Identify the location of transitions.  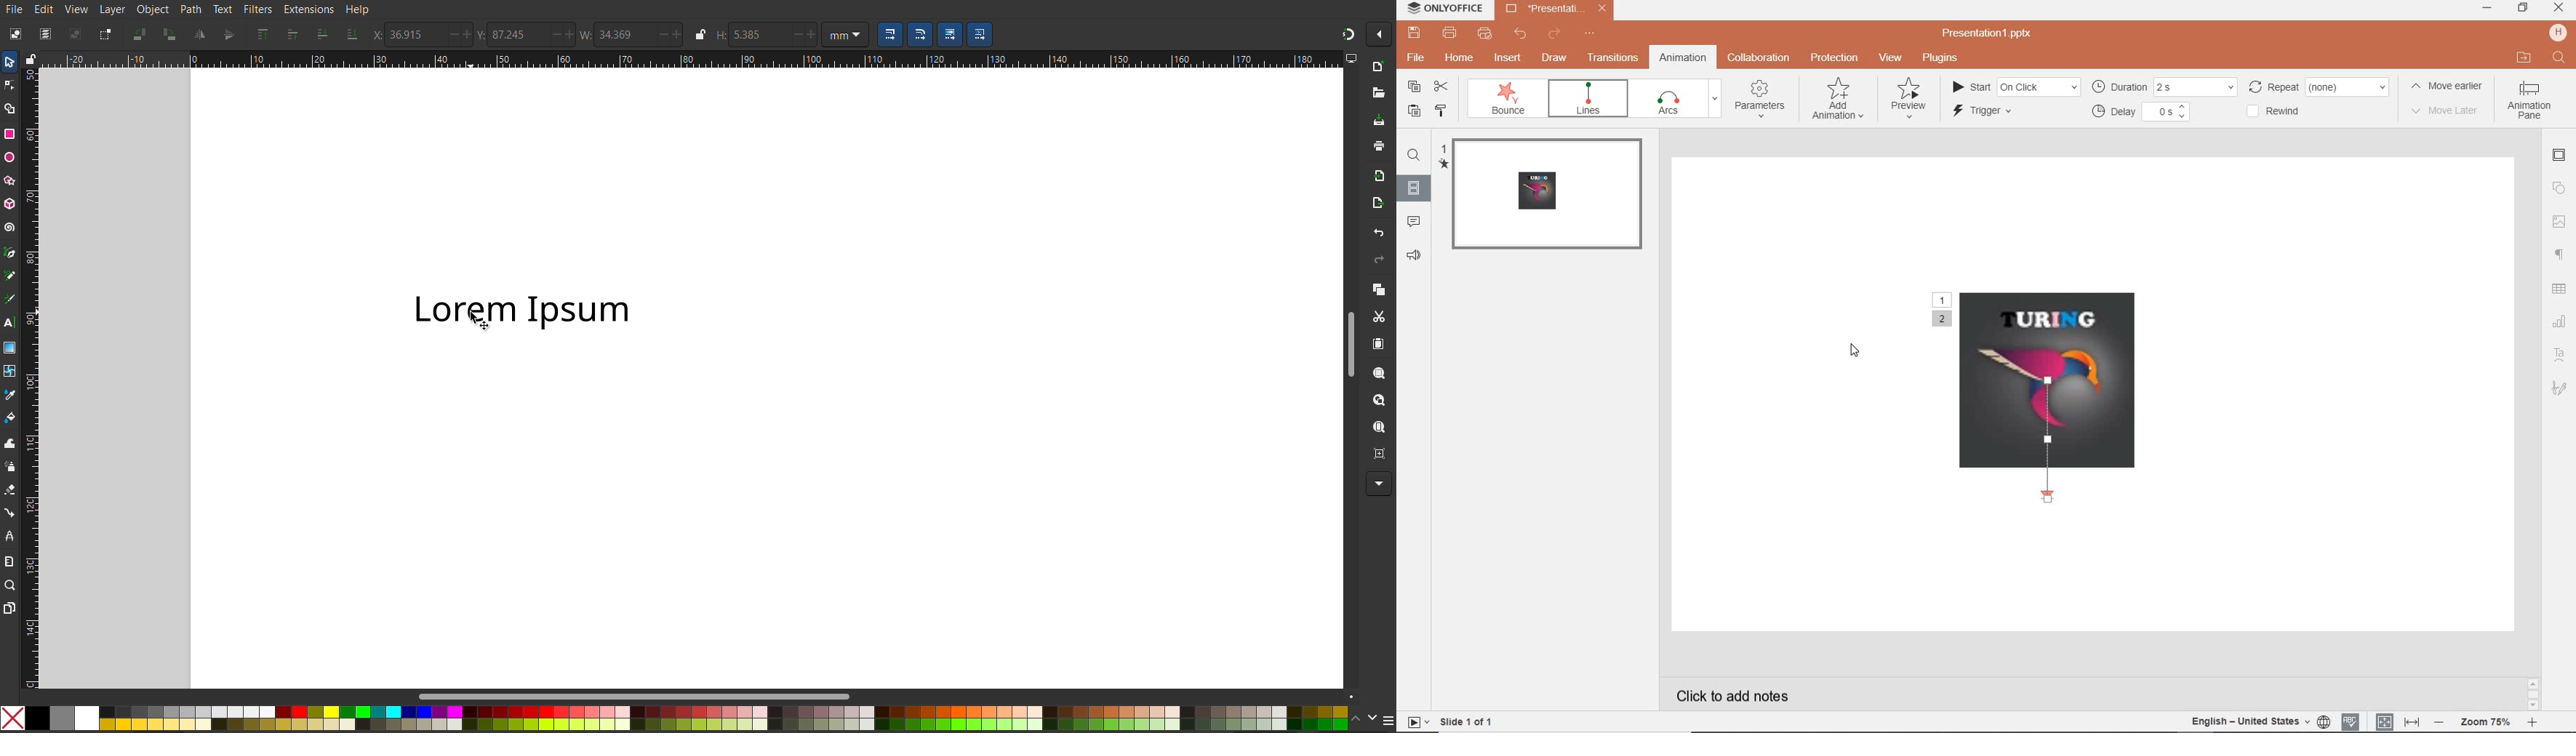
(1614, 59).